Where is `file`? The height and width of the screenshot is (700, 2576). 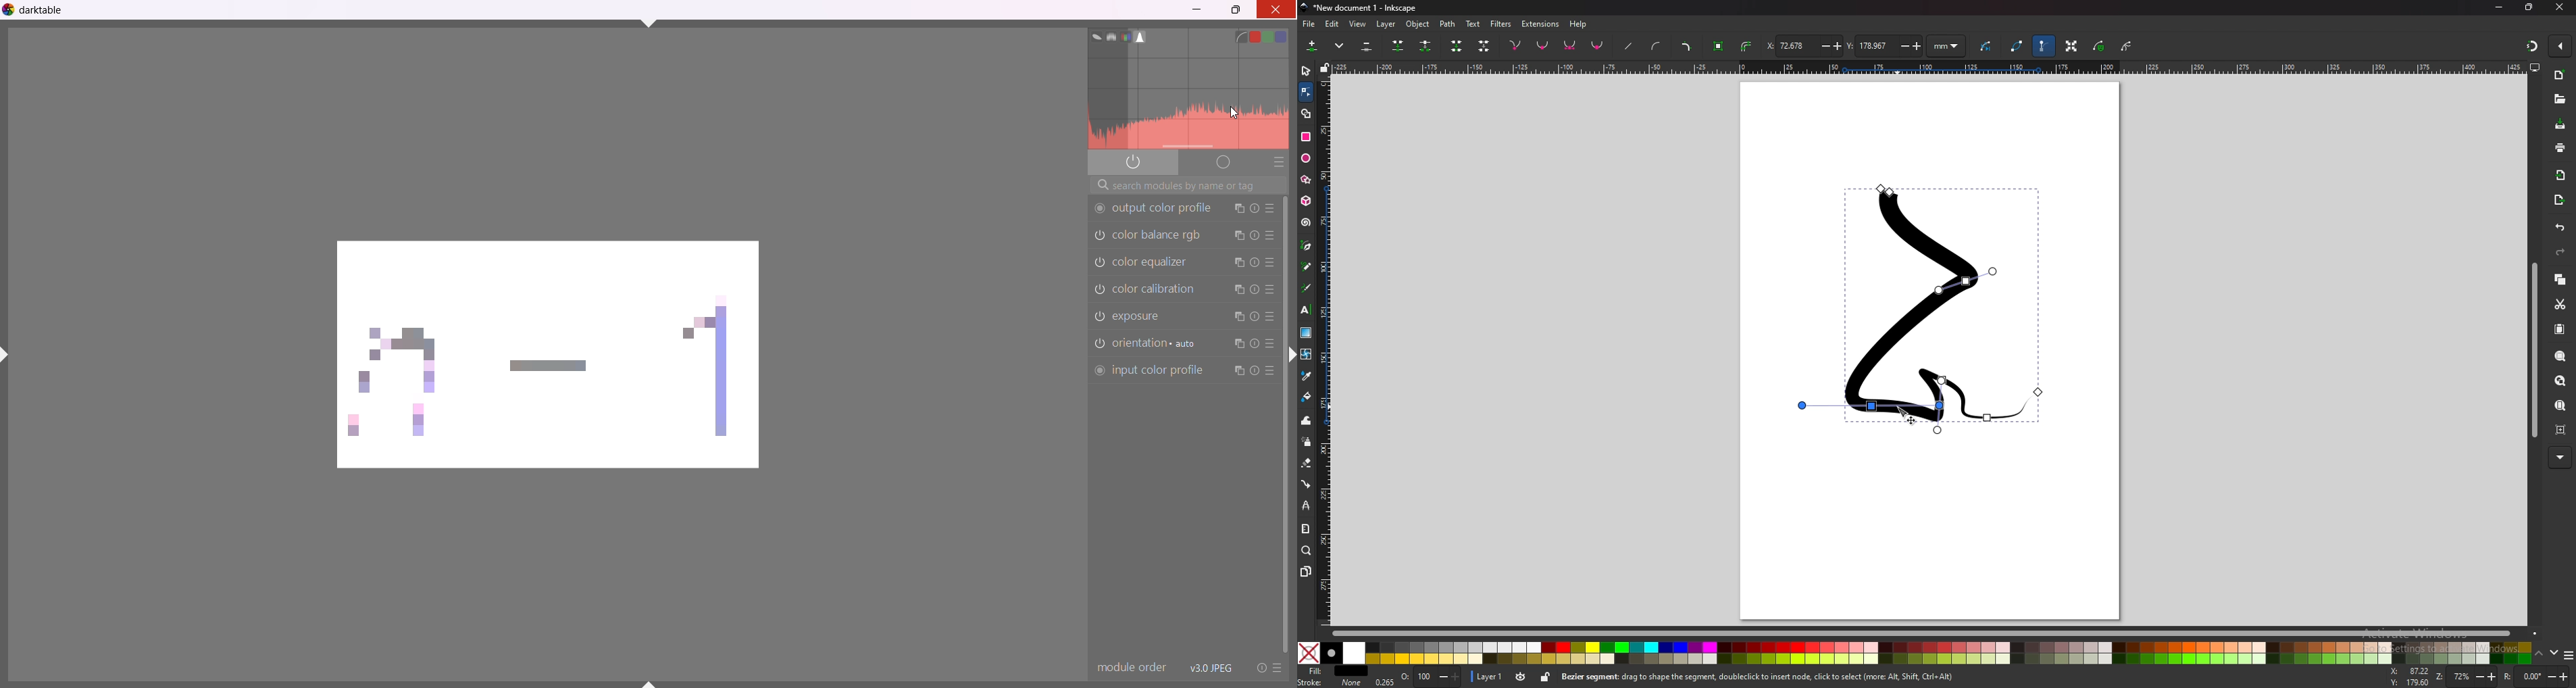
file is located at coordinates (1310, 24).